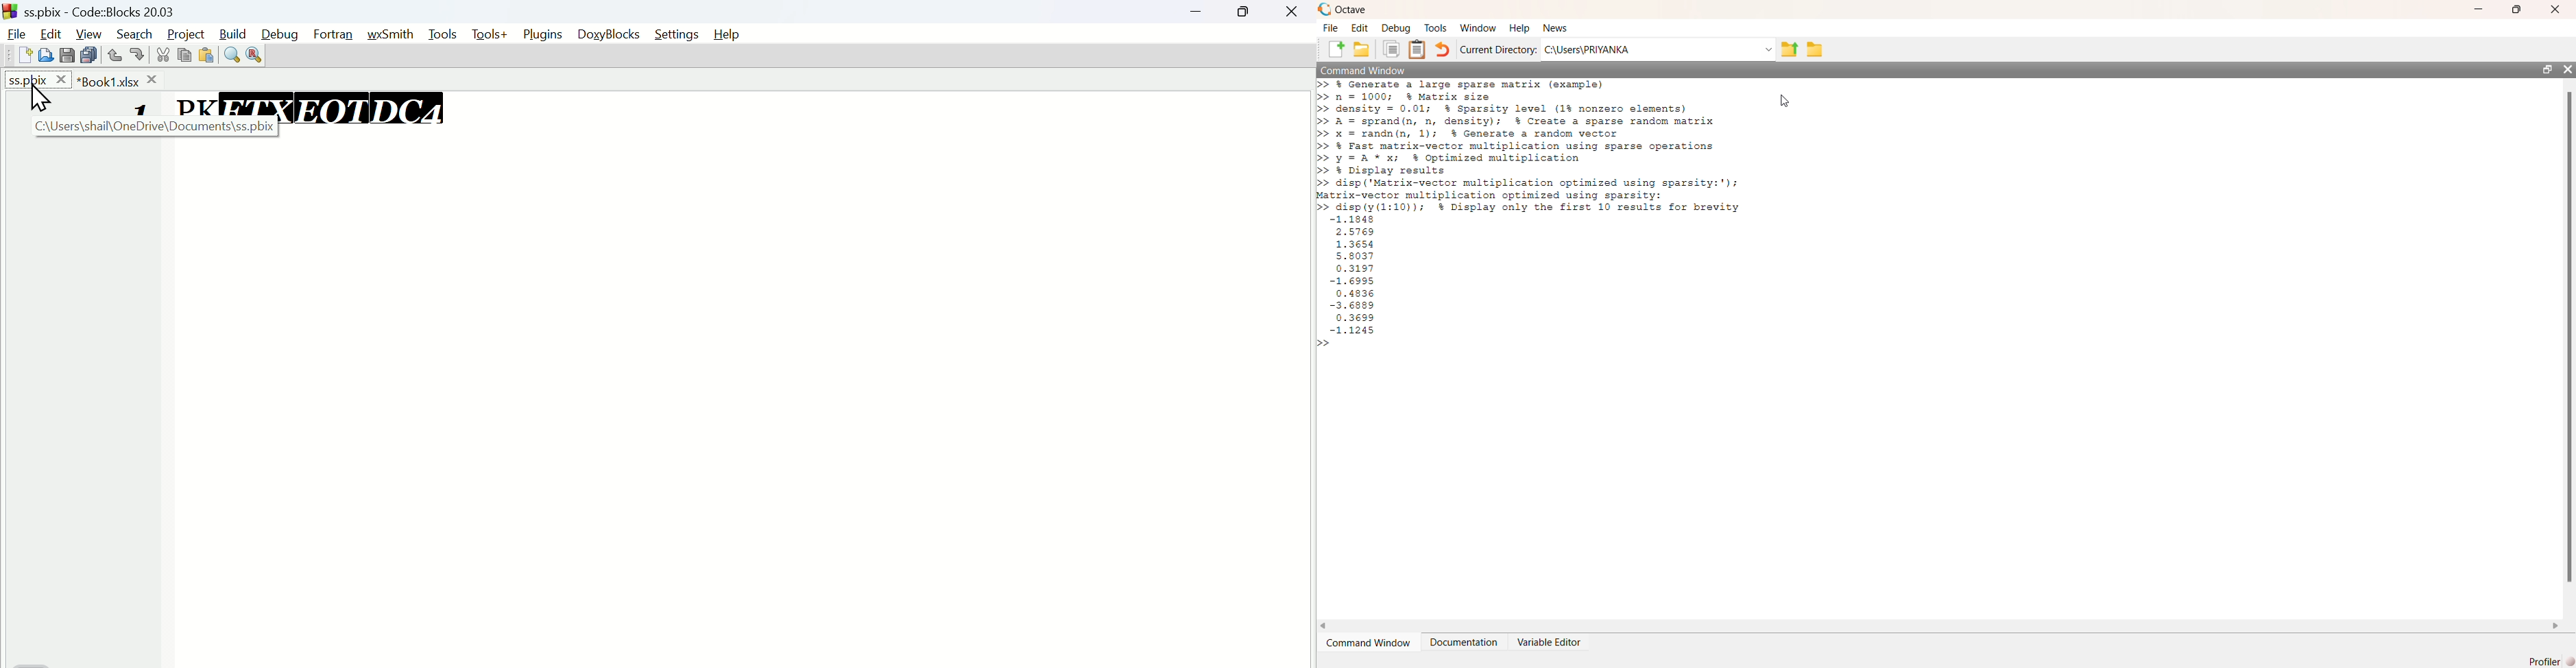  I want to click on Tools+, so click(490, 35).